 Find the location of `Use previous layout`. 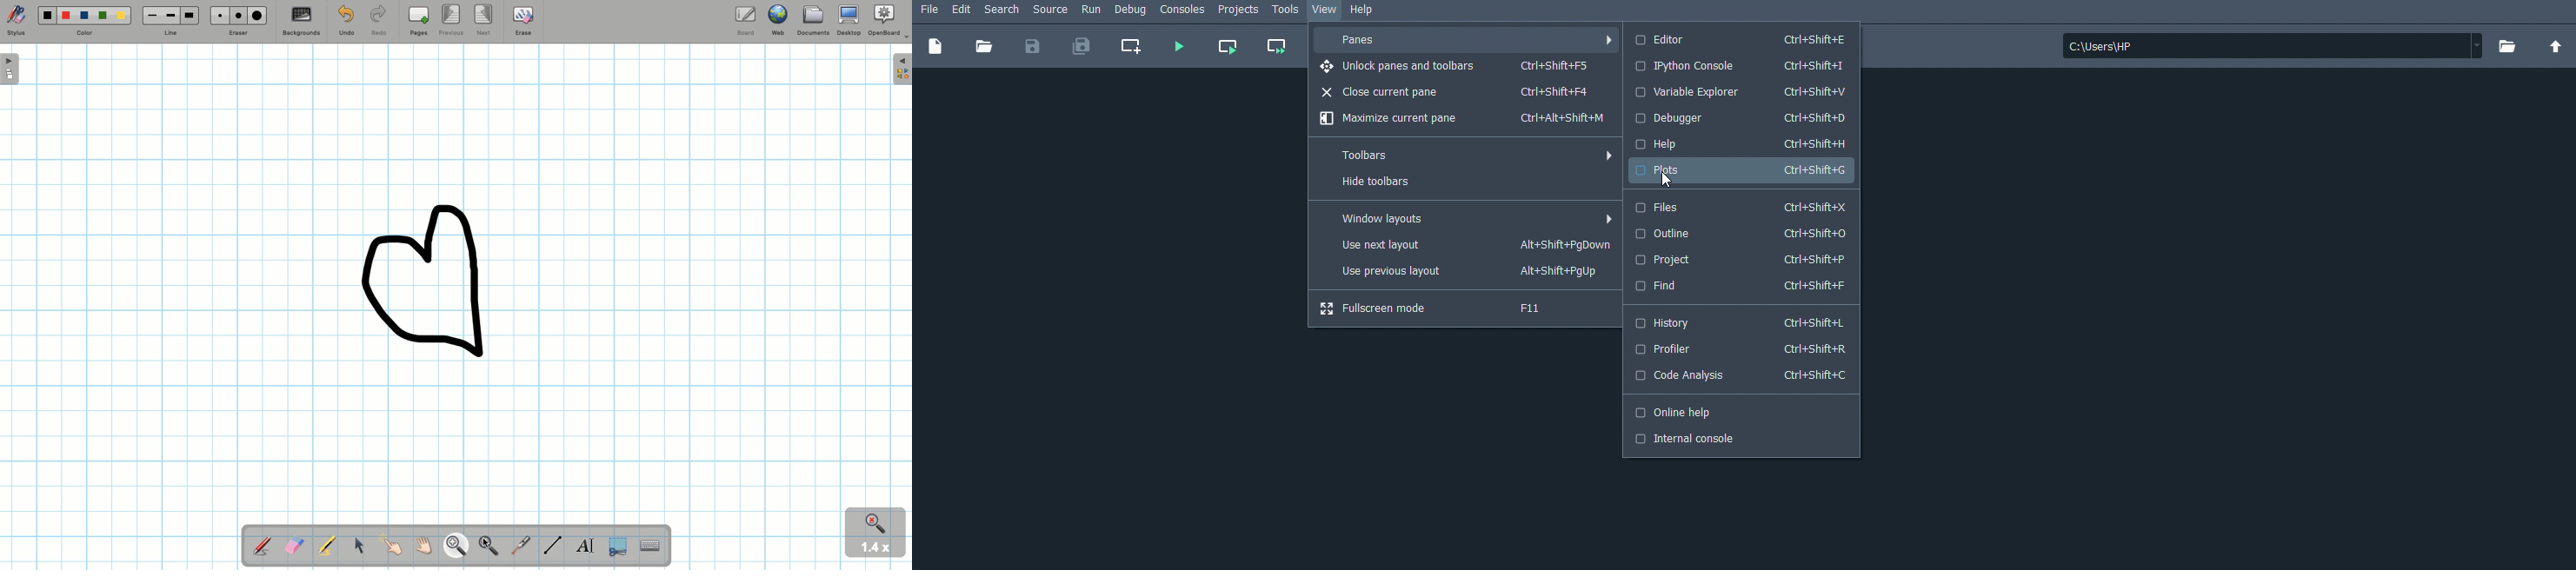

Use previous layout is located at coordinates (1461, 272).